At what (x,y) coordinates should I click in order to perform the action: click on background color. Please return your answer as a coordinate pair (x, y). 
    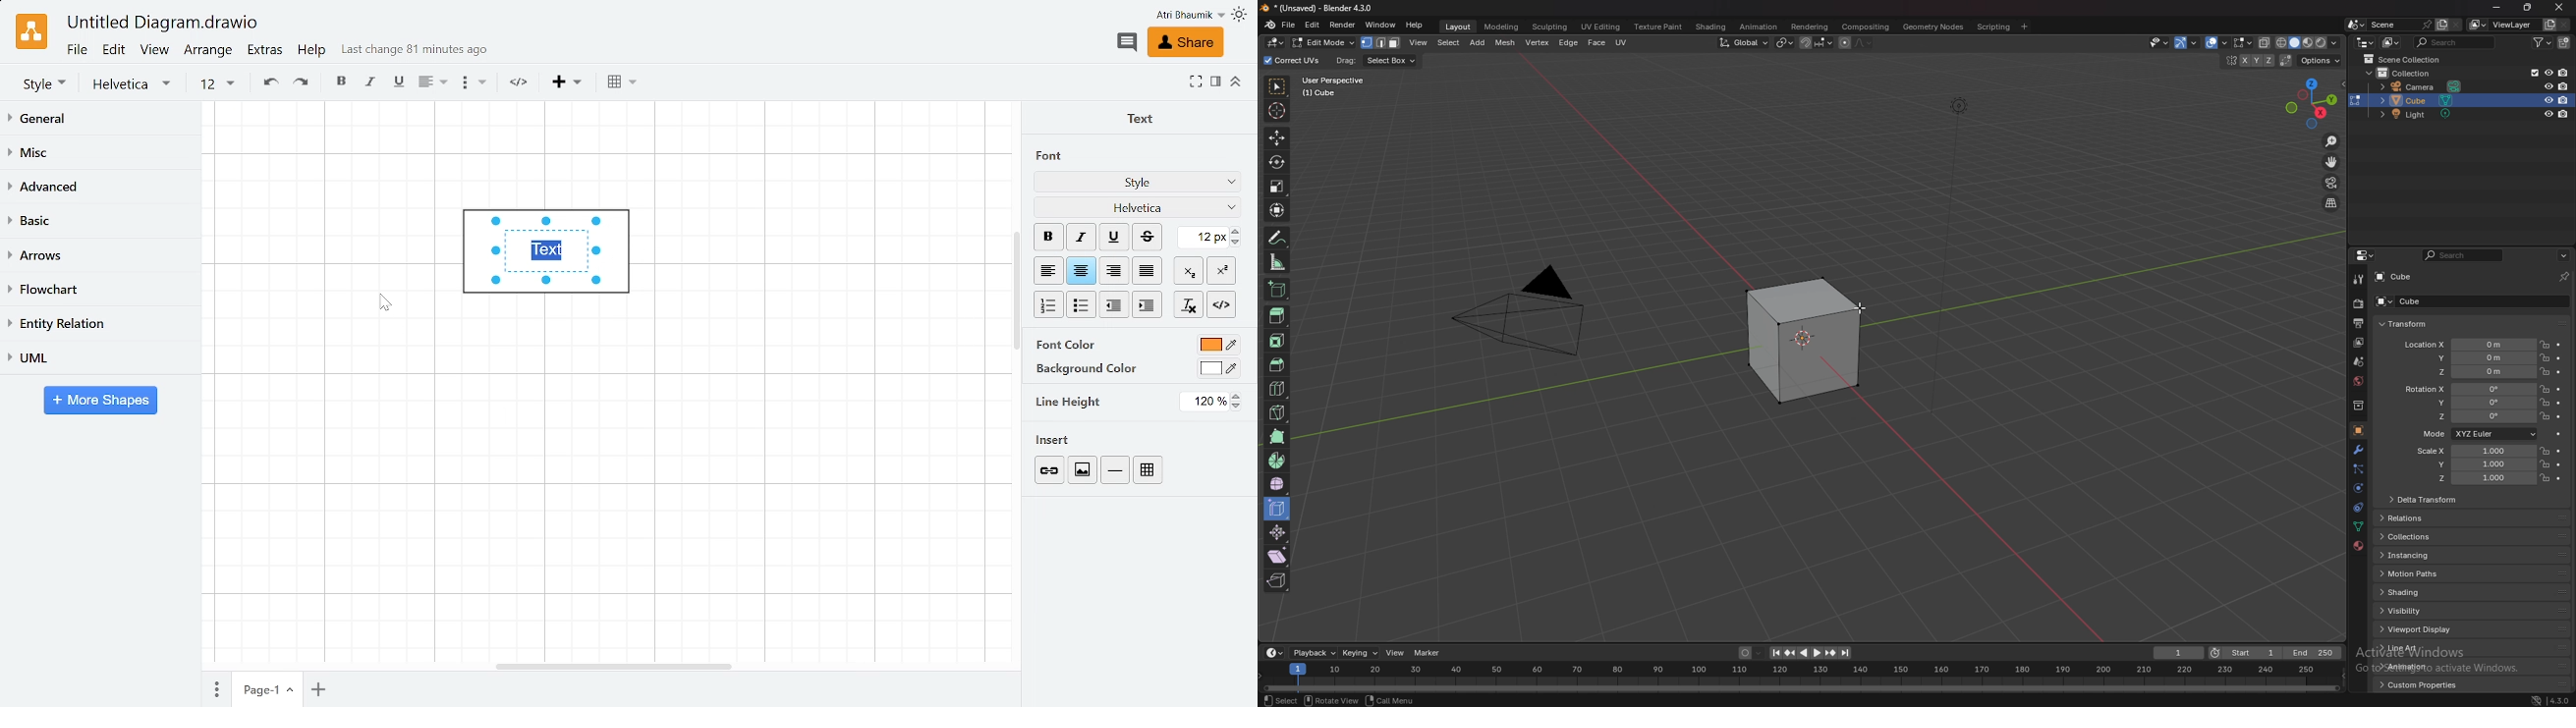
    Looking at the image, I should click on (1085, 368).